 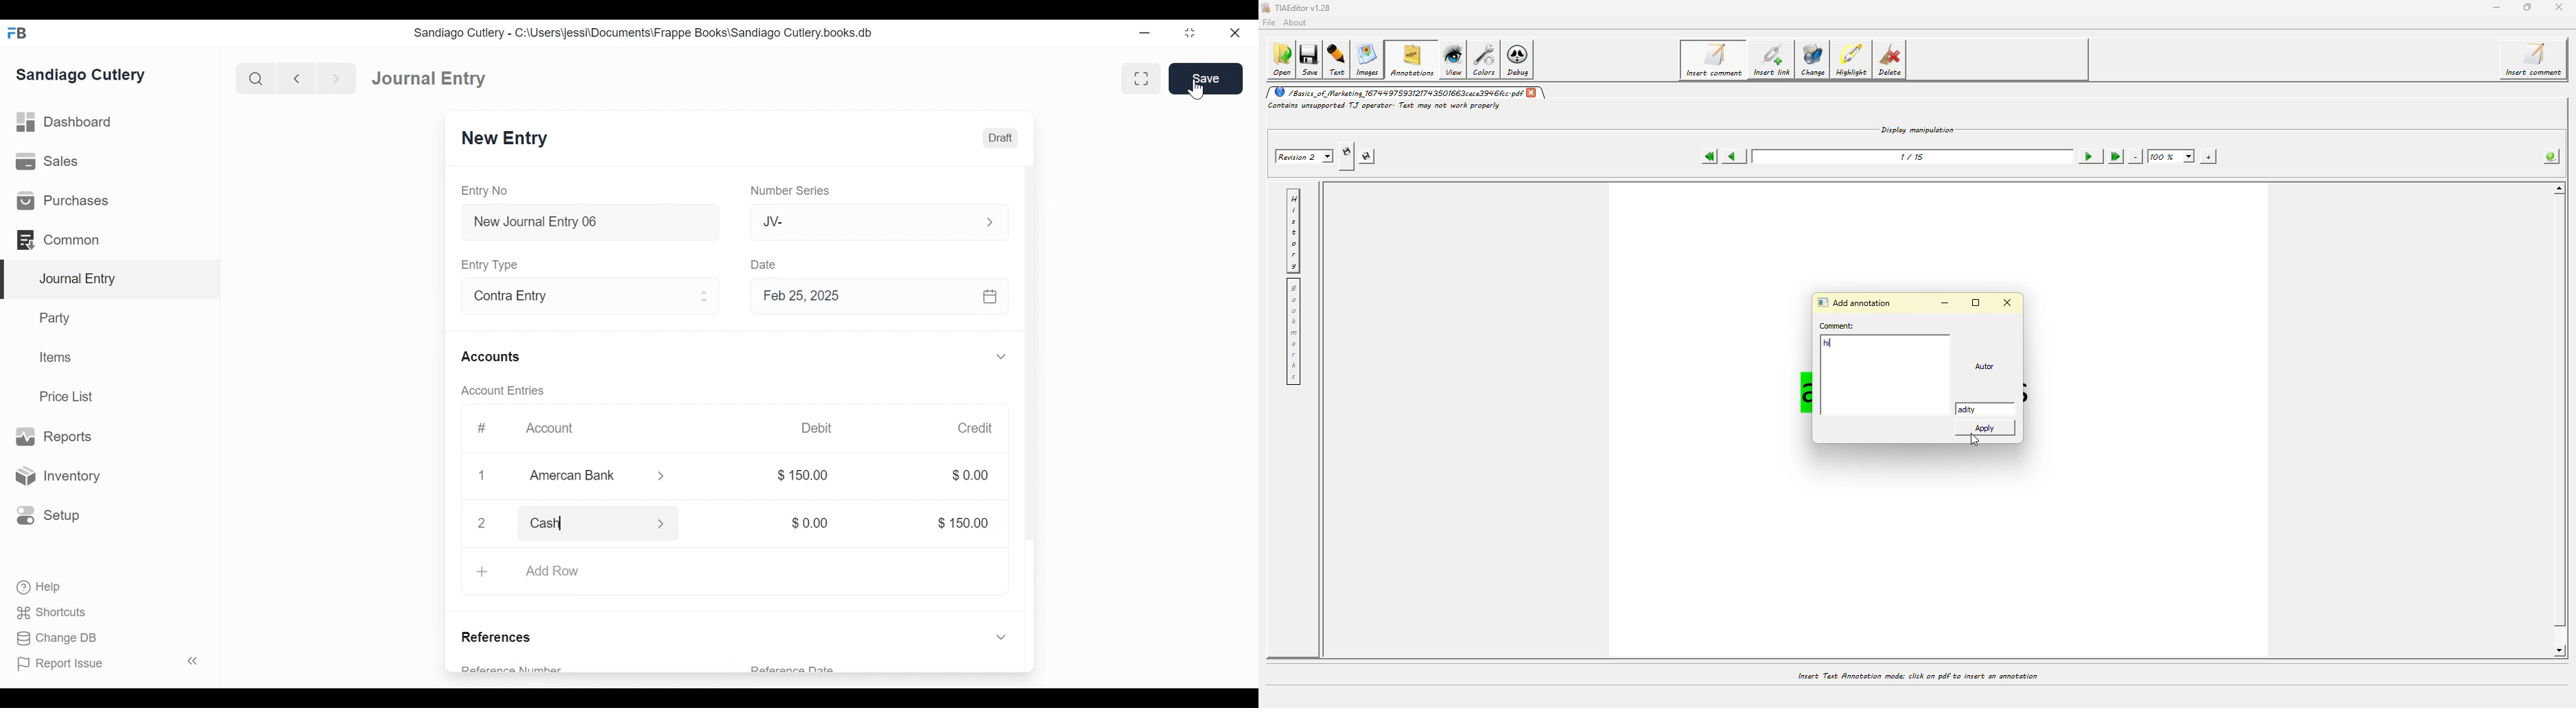 What do you see at coordinates (805, 476) in the screenshot?
I see `$ 150.00` at bounding box center [805, 476].